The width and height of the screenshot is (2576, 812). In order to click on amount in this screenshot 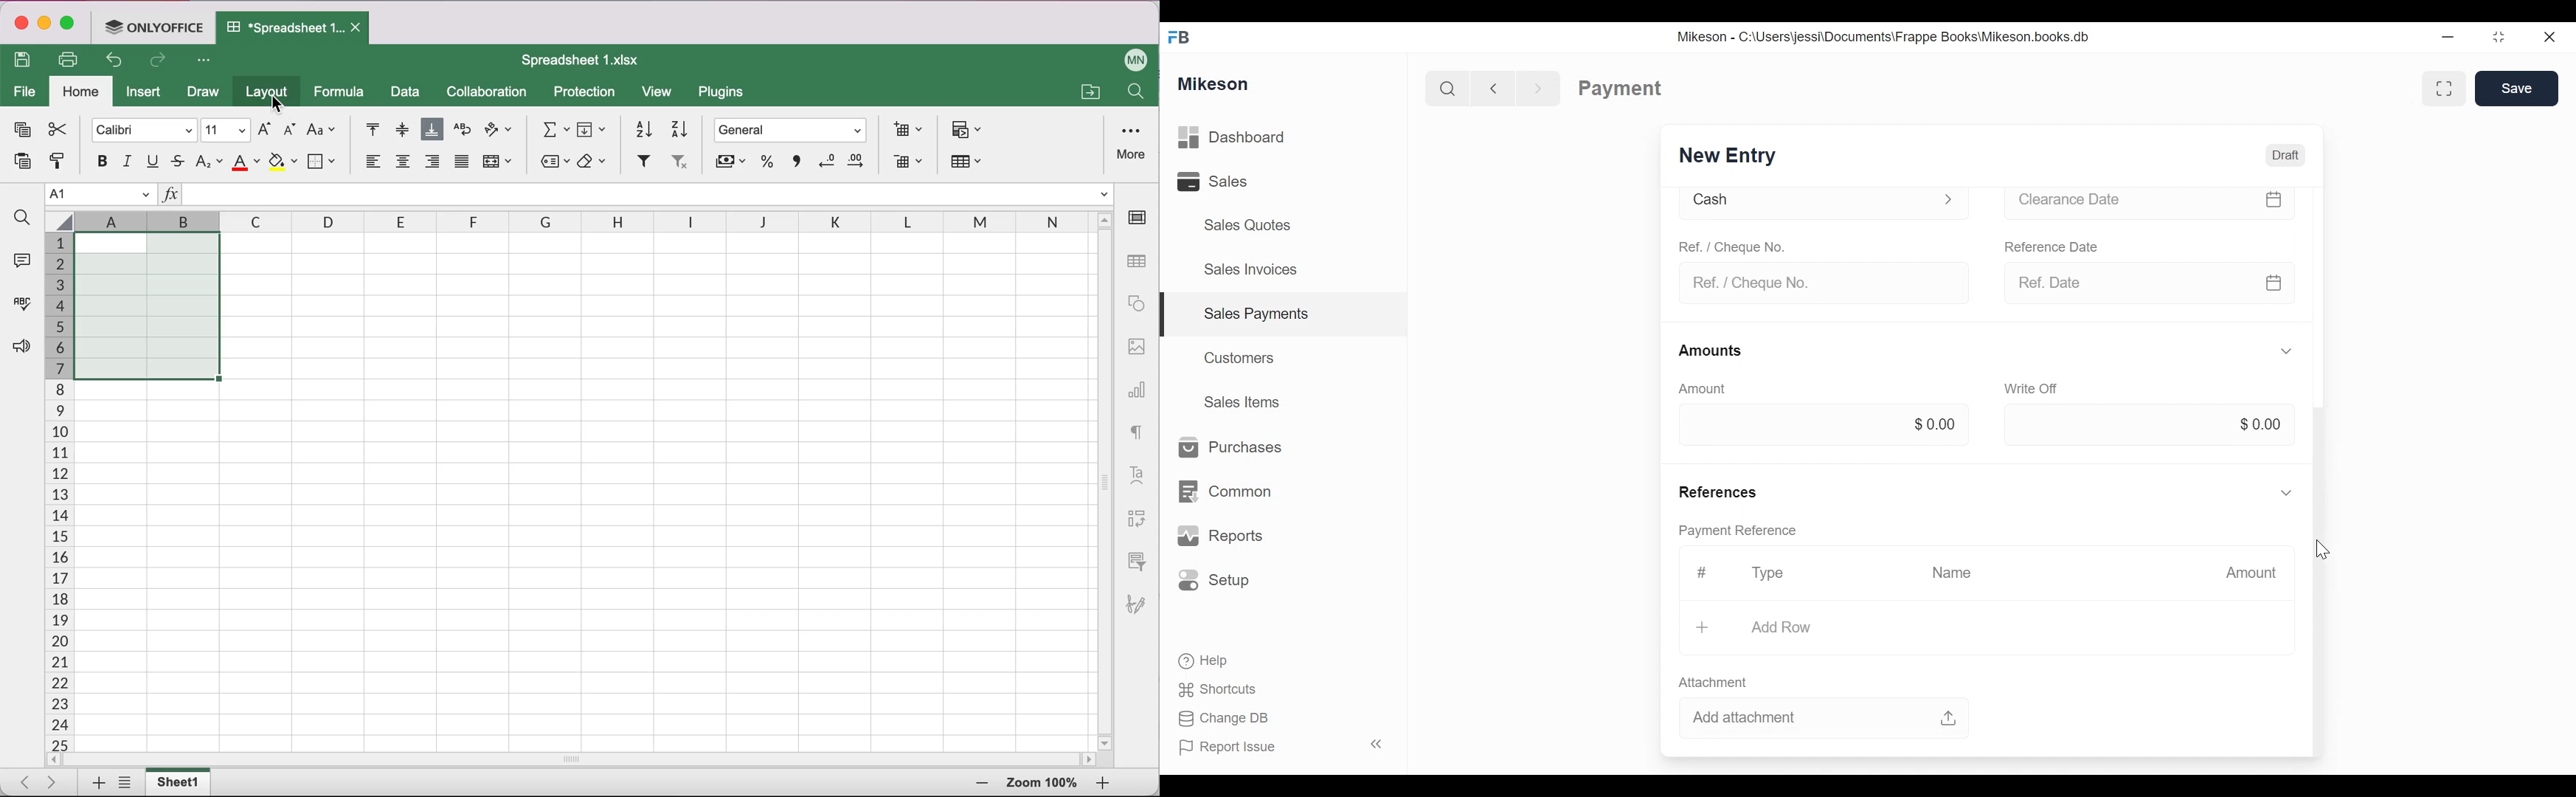, I will do `click(2251, 573)`.